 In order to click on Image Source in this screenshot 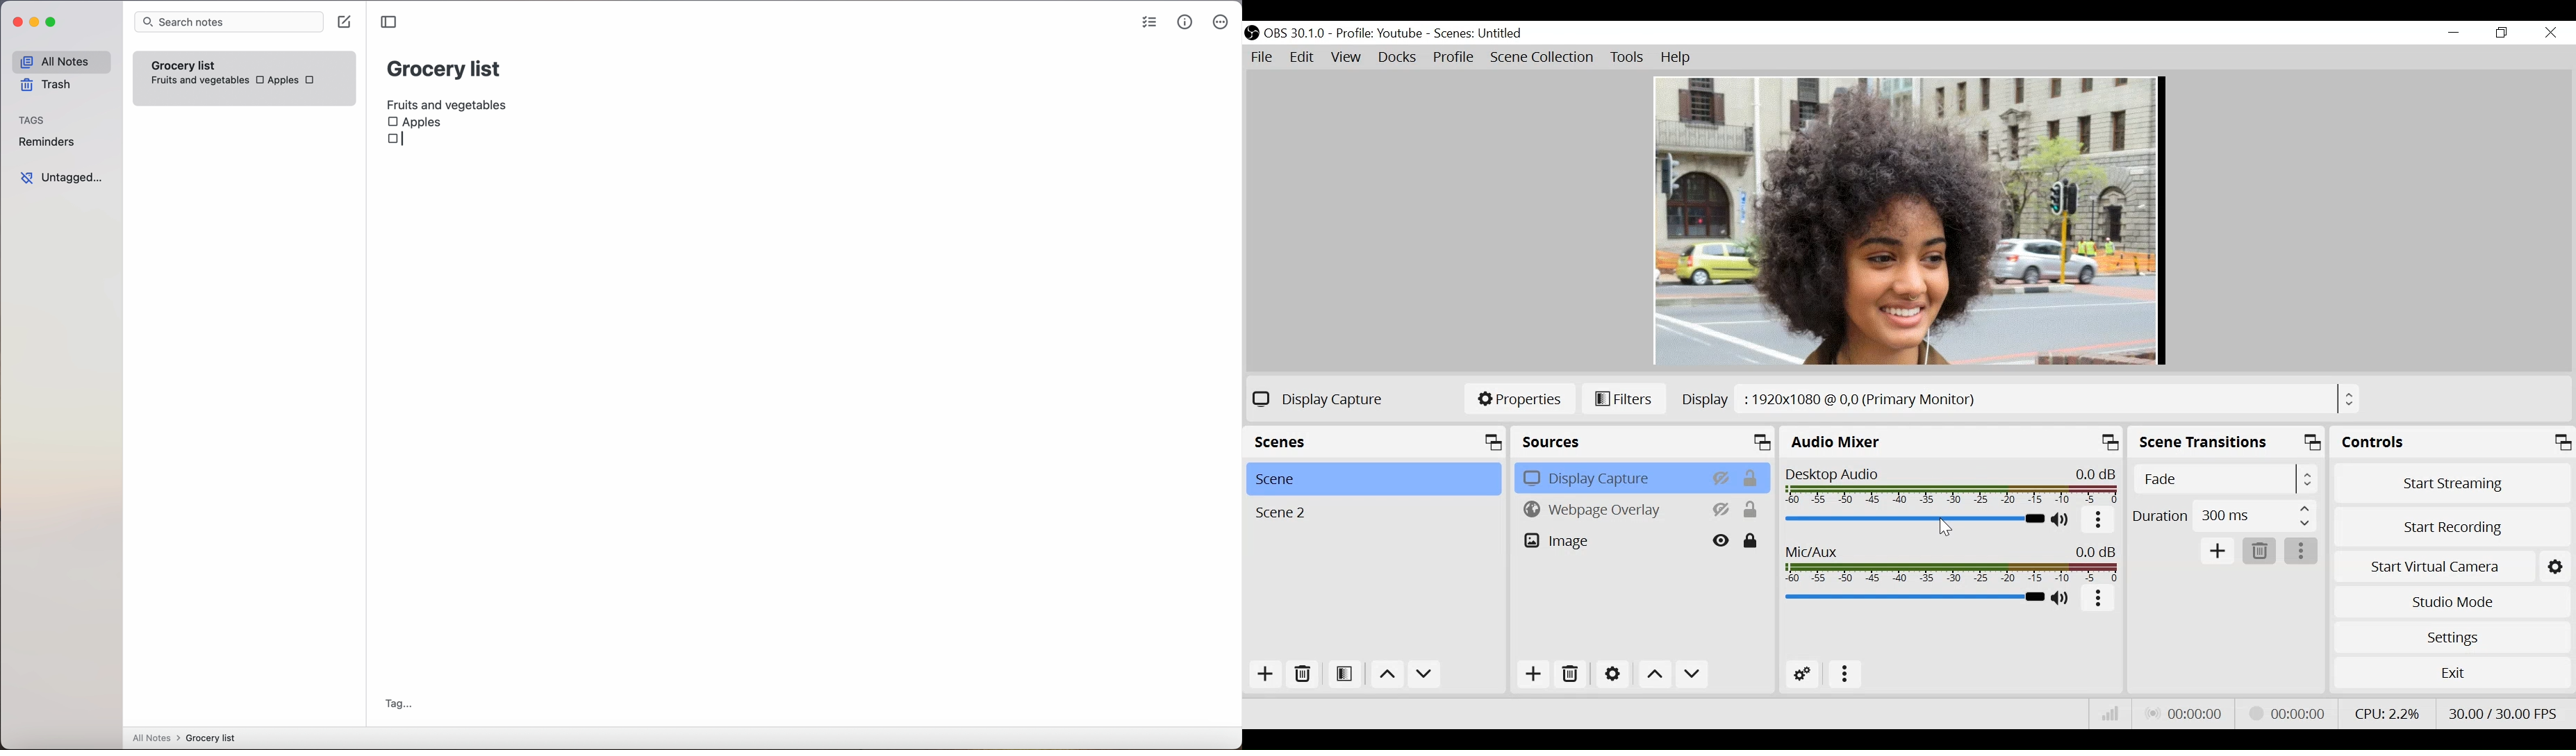, I will do `click(1610, 542)`.